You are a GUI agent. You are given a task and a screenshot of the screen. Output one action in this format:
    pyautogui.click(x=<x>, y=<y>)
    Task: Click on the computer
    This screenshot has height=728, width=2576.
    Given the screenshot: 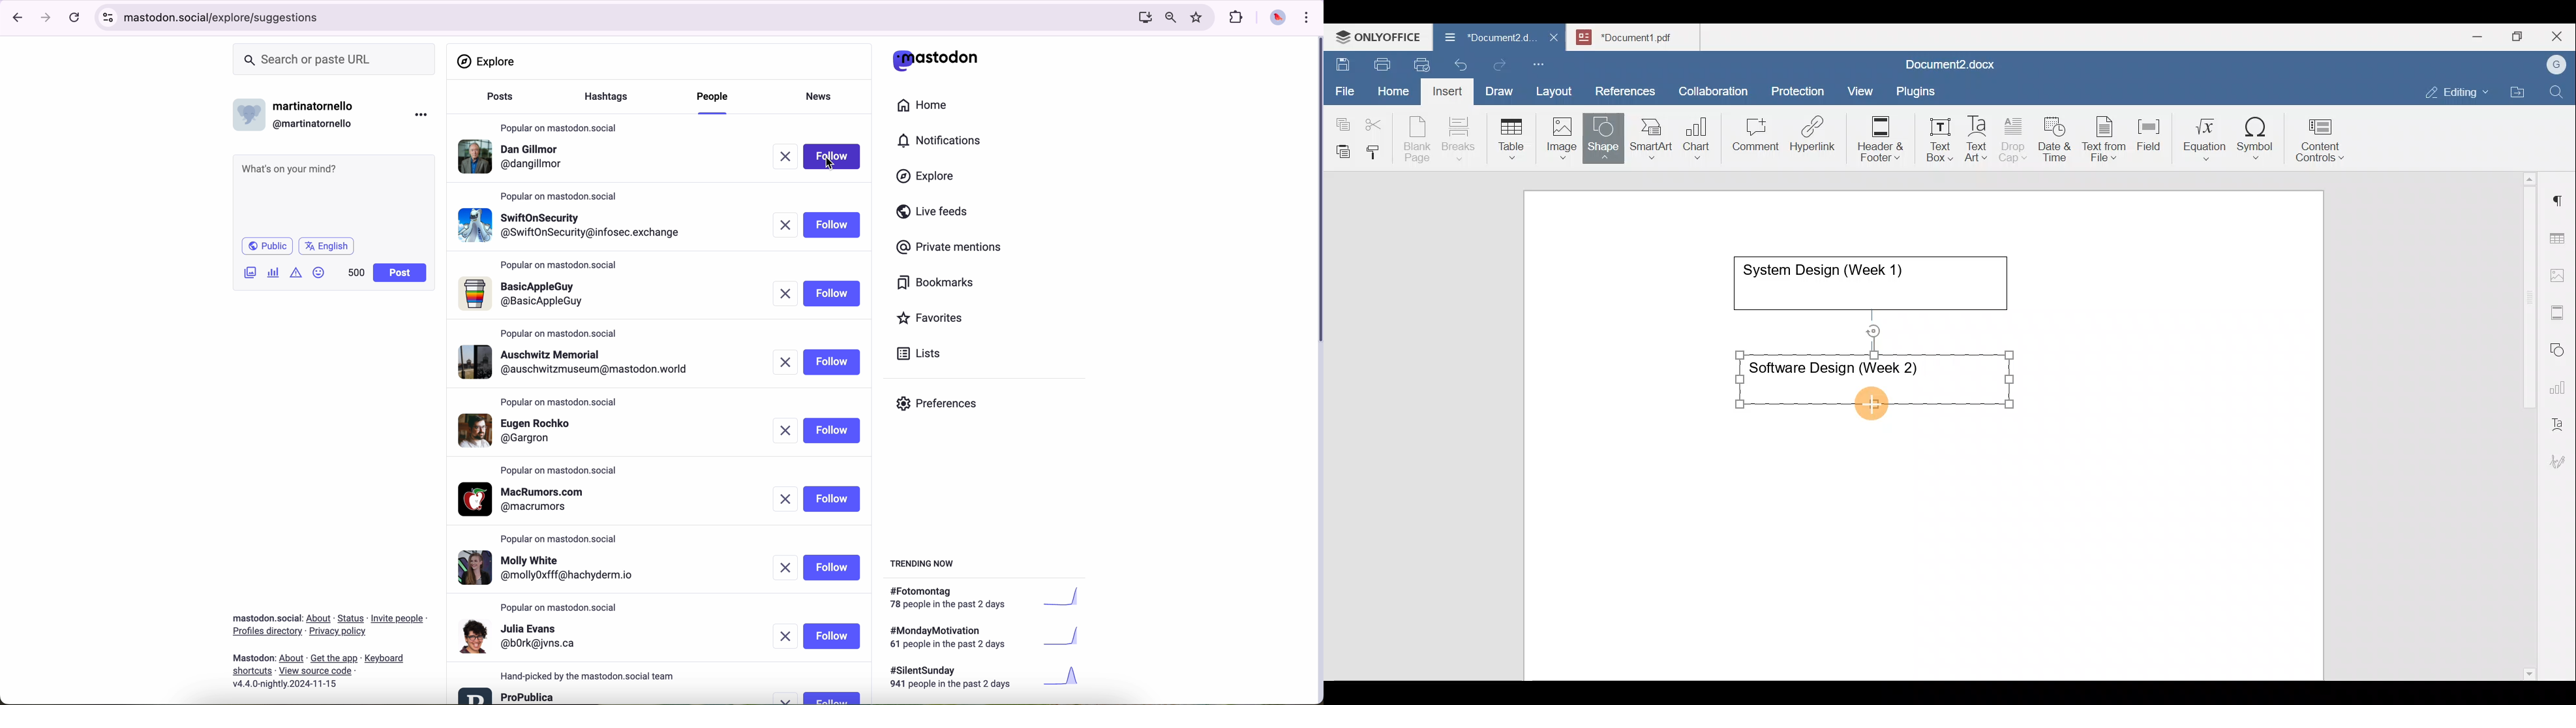 What is the action you would take?
    pyautogui.click(x=1141, y=17)
    